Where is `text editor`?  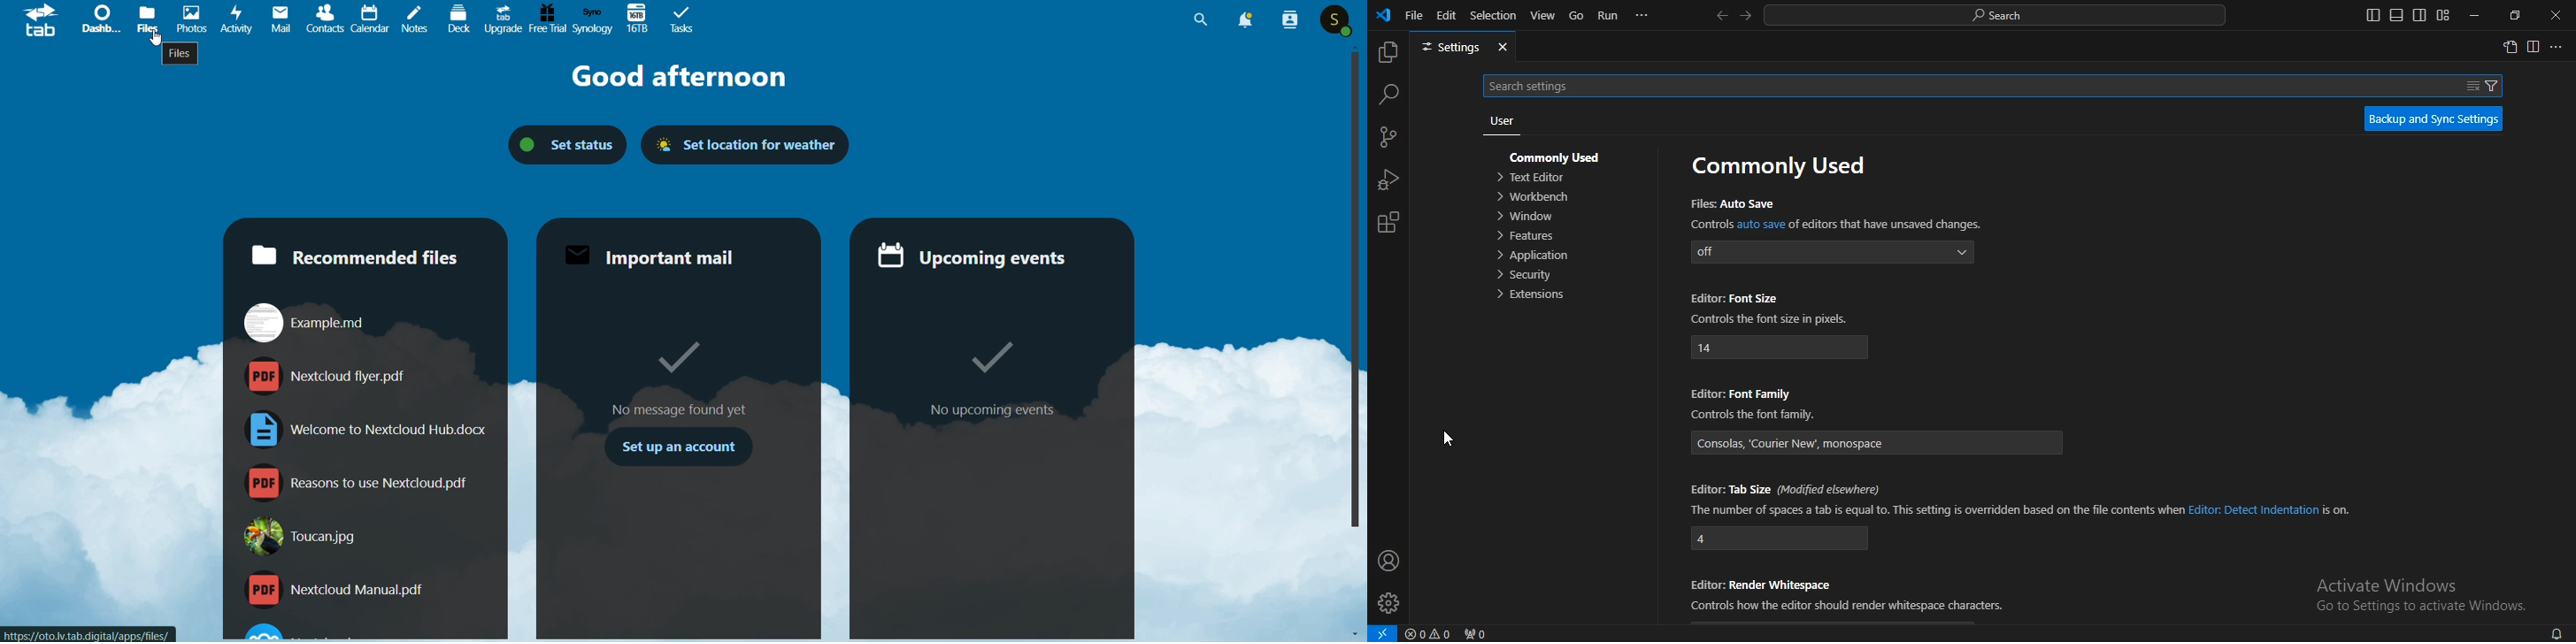 text editor is located at coordinates (1535, 178).